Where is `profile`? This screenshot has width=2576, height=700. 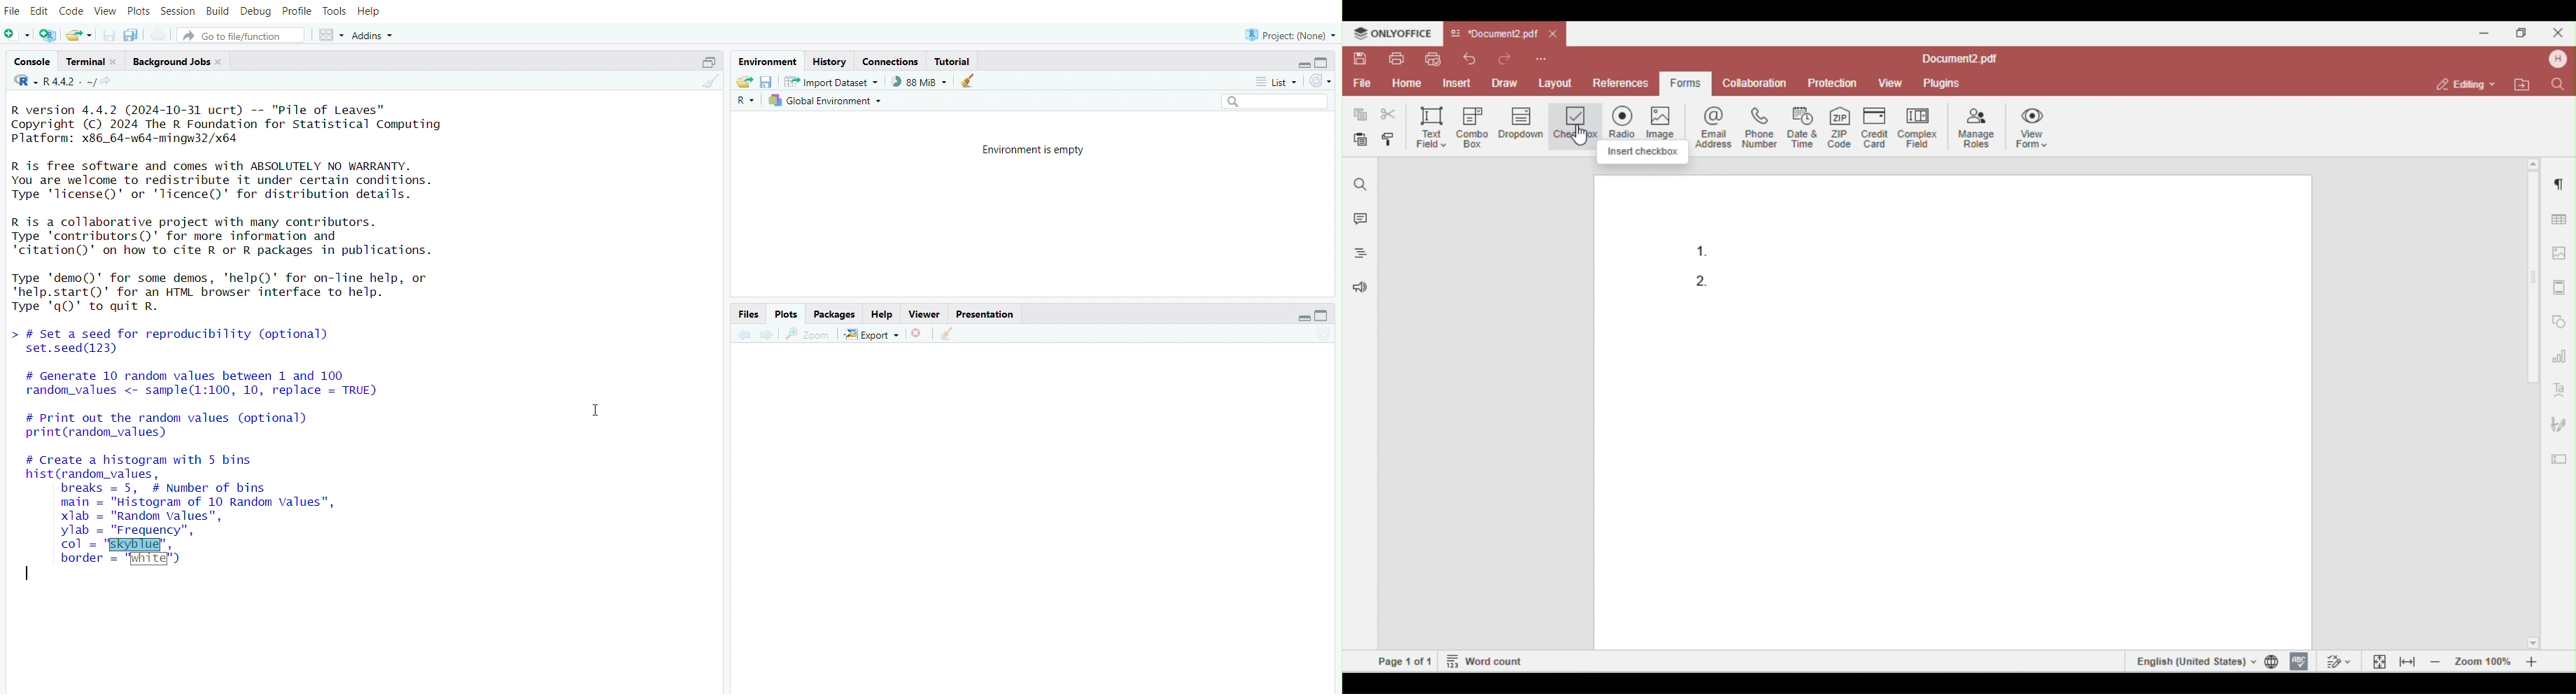 profile is located at coordinates (295, 9).